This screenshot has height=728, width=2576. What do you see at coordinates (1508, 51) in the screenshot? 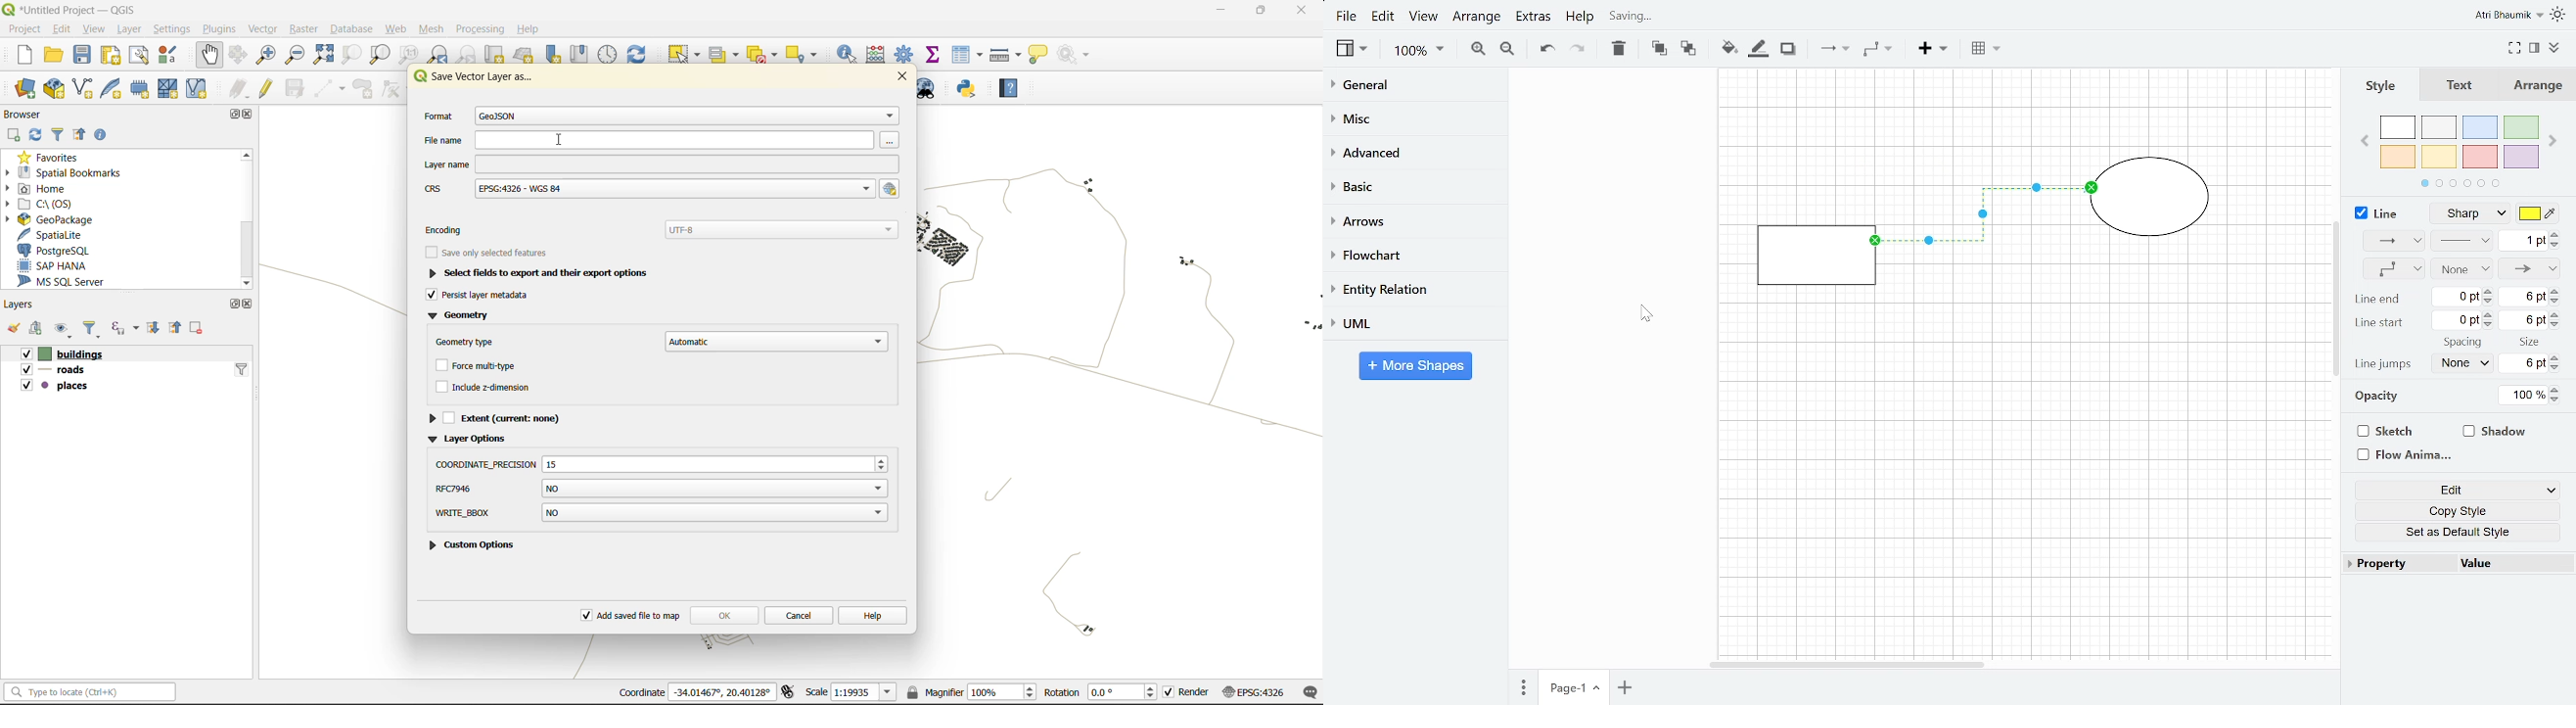
I see `Zoom out` at bounding box center [1508, 51].